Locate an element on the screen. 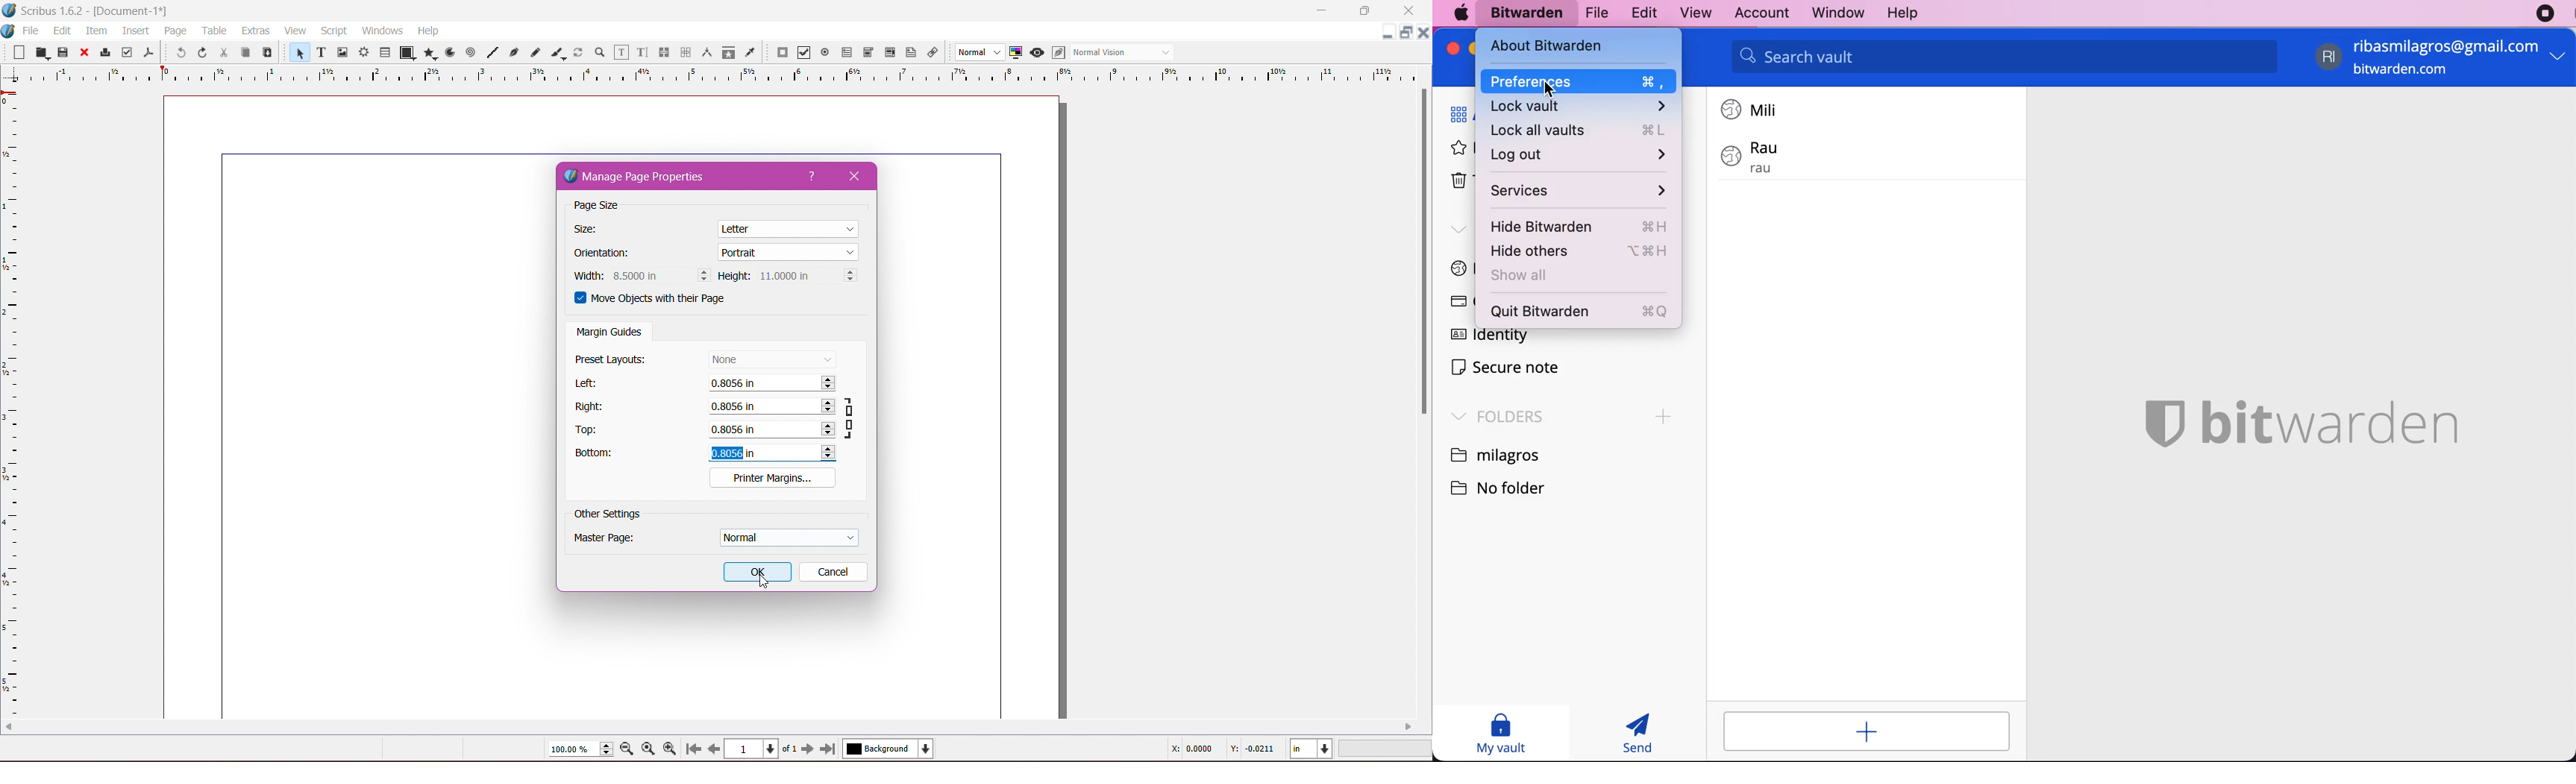  Eidt in Preview mode is located at coordinates (1058, 53).